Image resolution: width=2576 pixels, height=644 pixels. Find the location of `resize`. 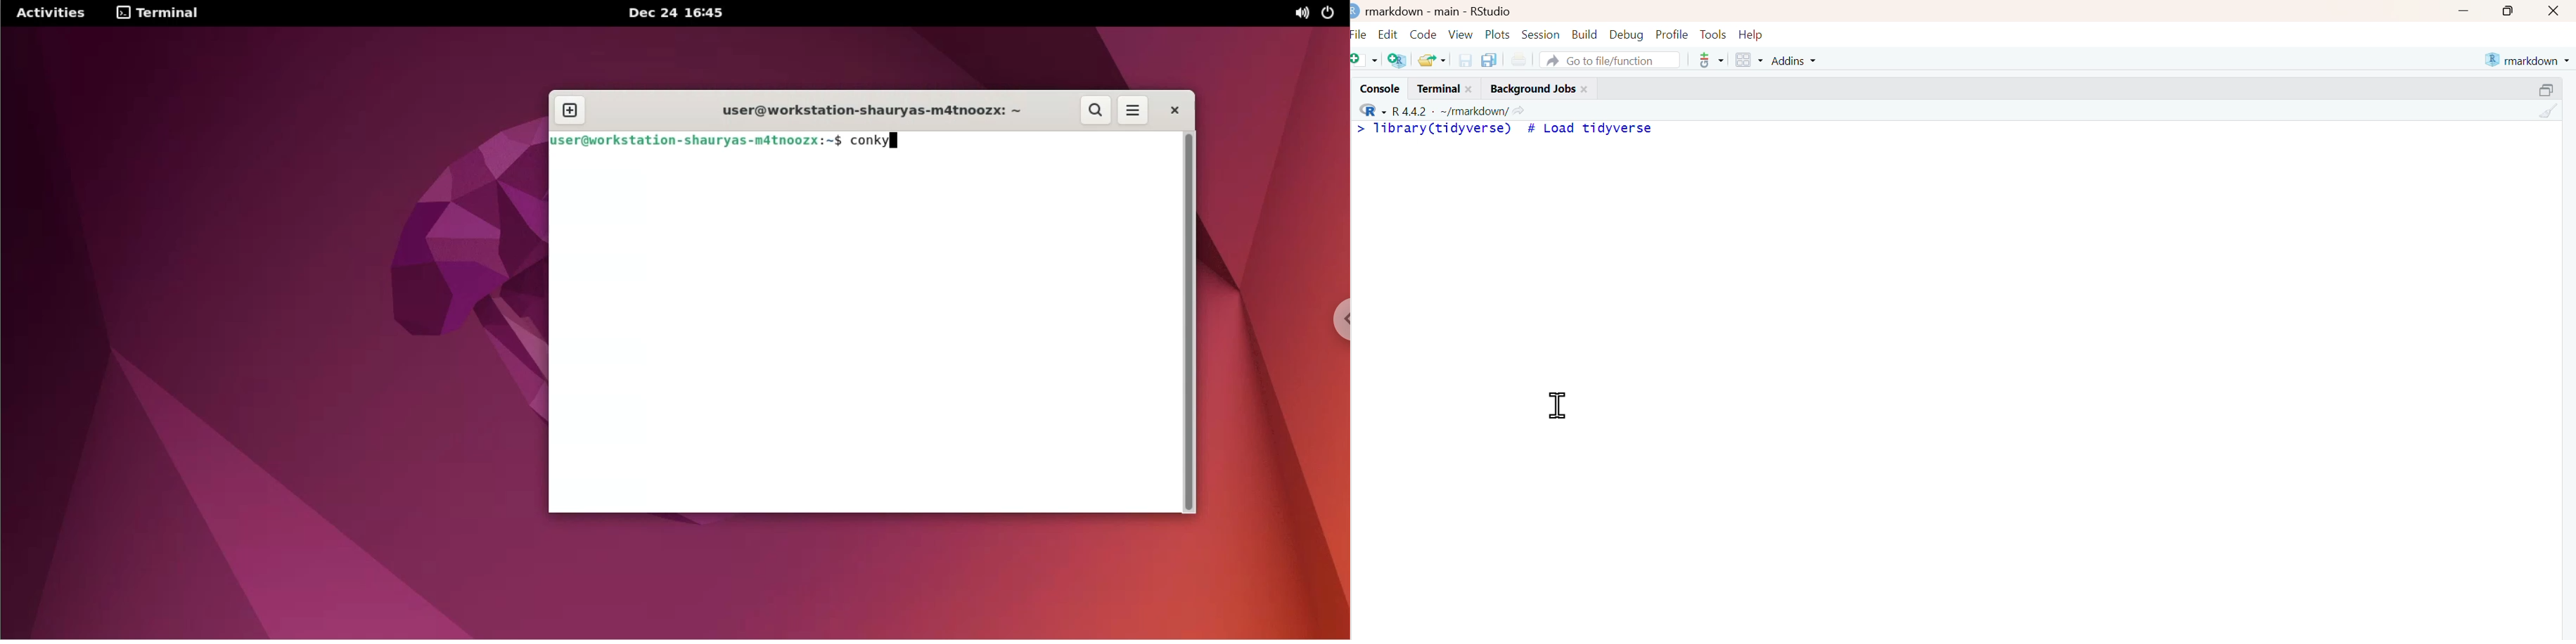

resize is located at coordinates (2550, 87).